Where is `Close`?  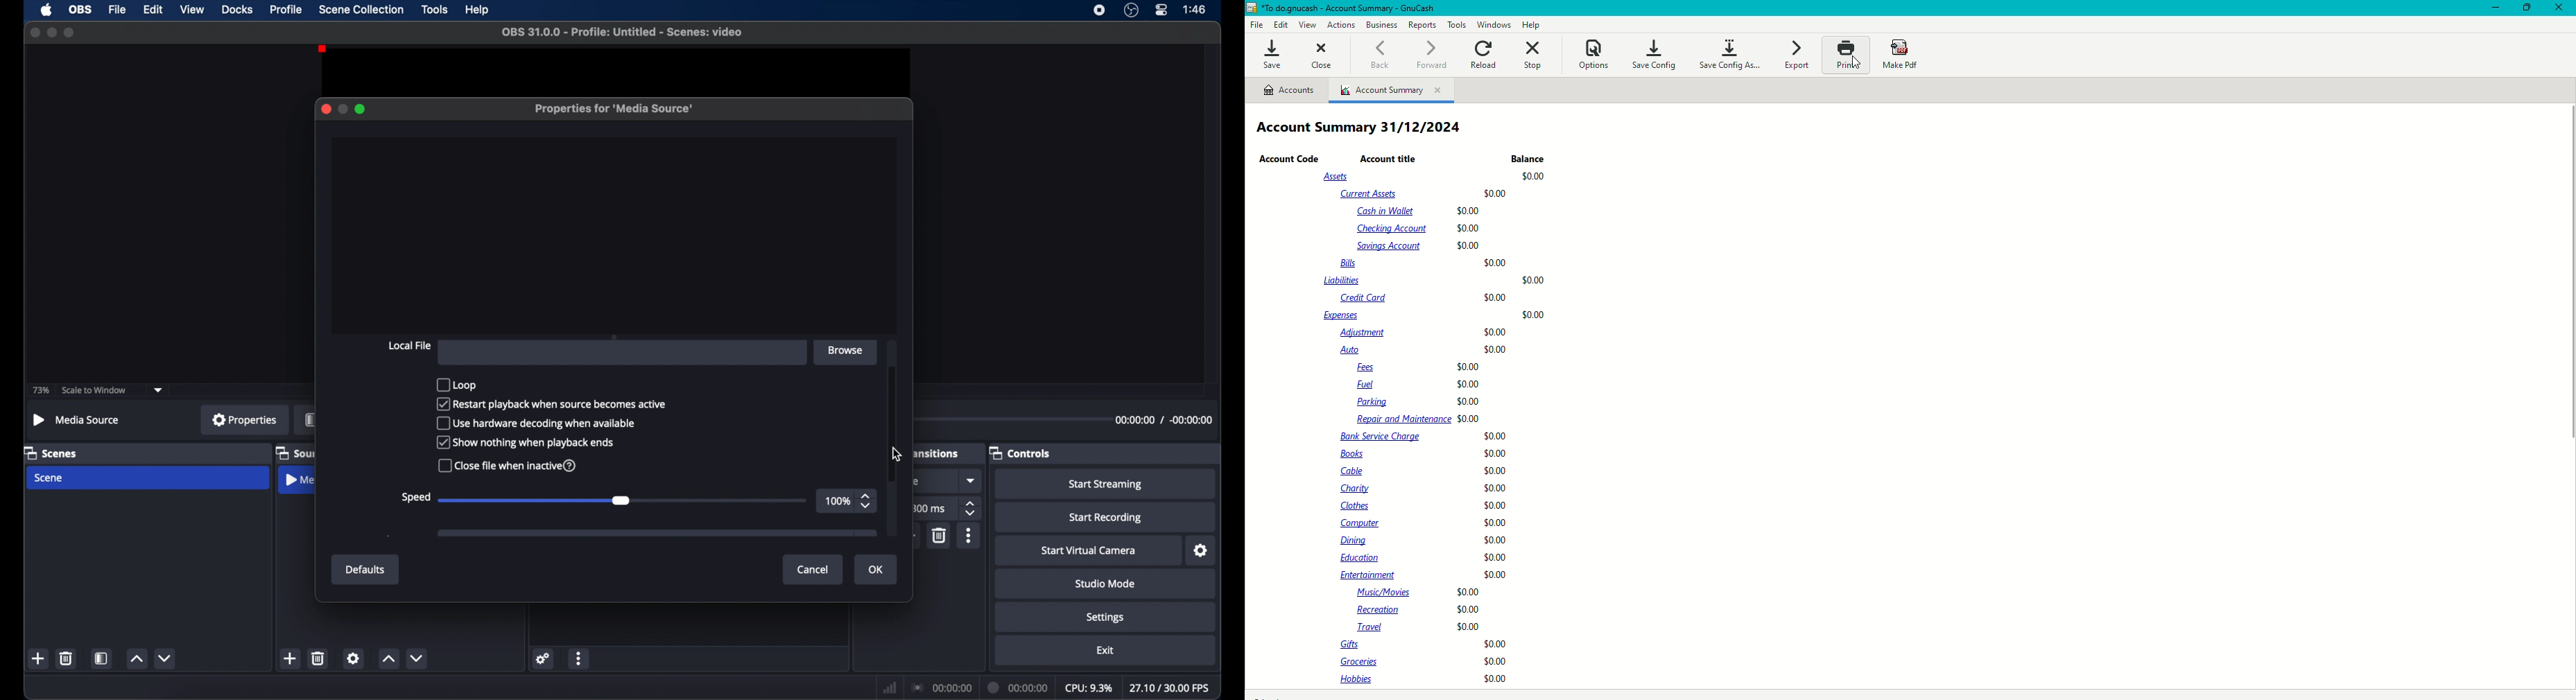 Close is located at coordinates (1322, 56).